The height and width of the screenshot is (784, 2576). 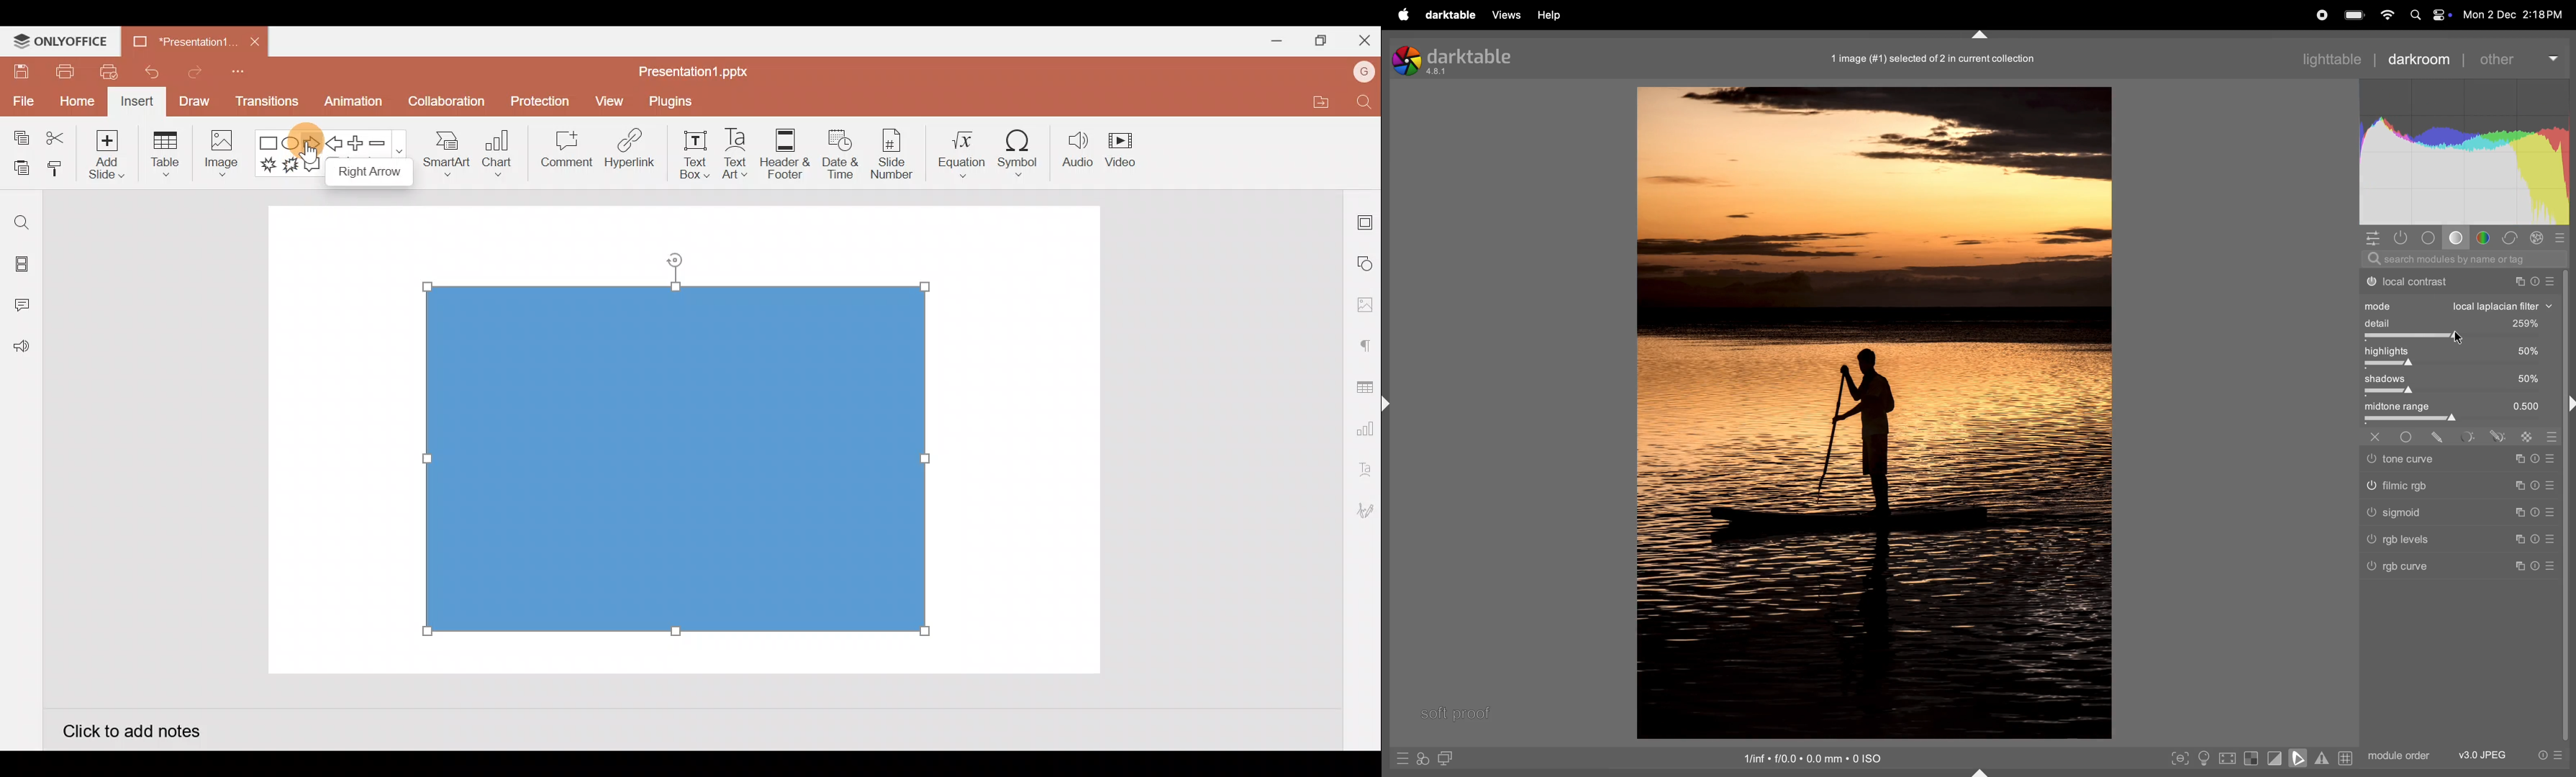 I want to click on lighttable, so click(x=2333, y=58).